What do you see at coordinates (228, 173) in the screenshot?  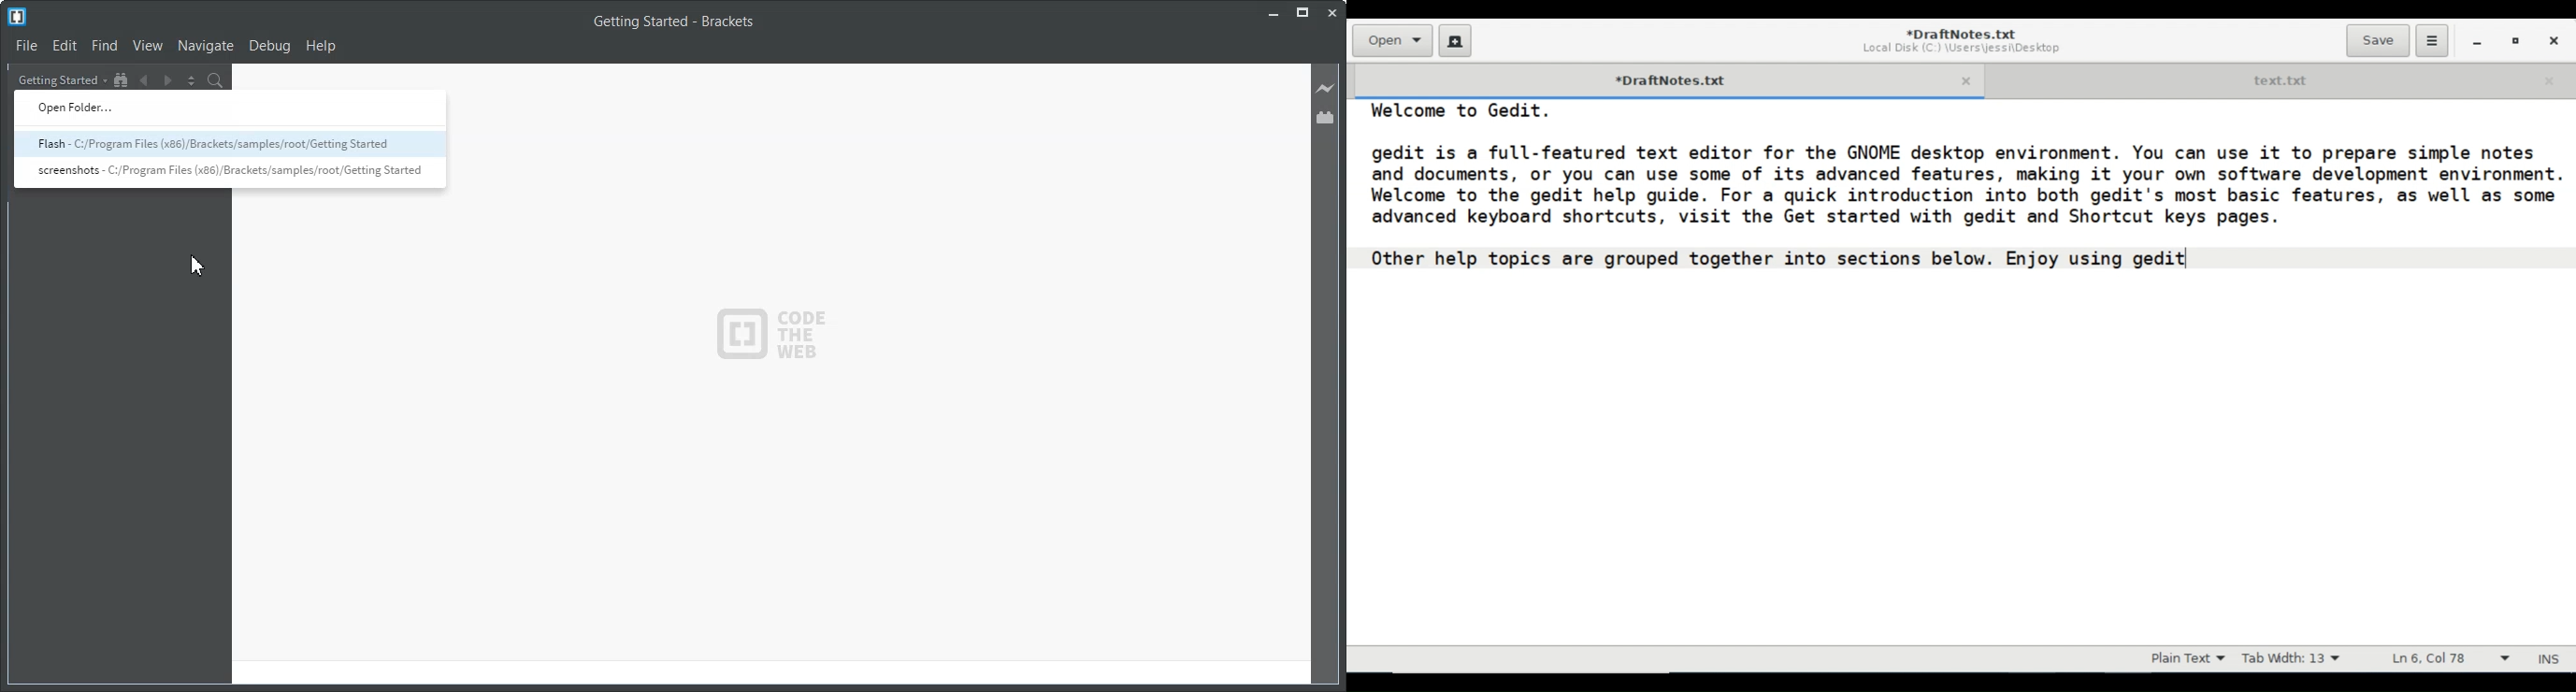 I see `screenshots` at bounding box center [228, 173].